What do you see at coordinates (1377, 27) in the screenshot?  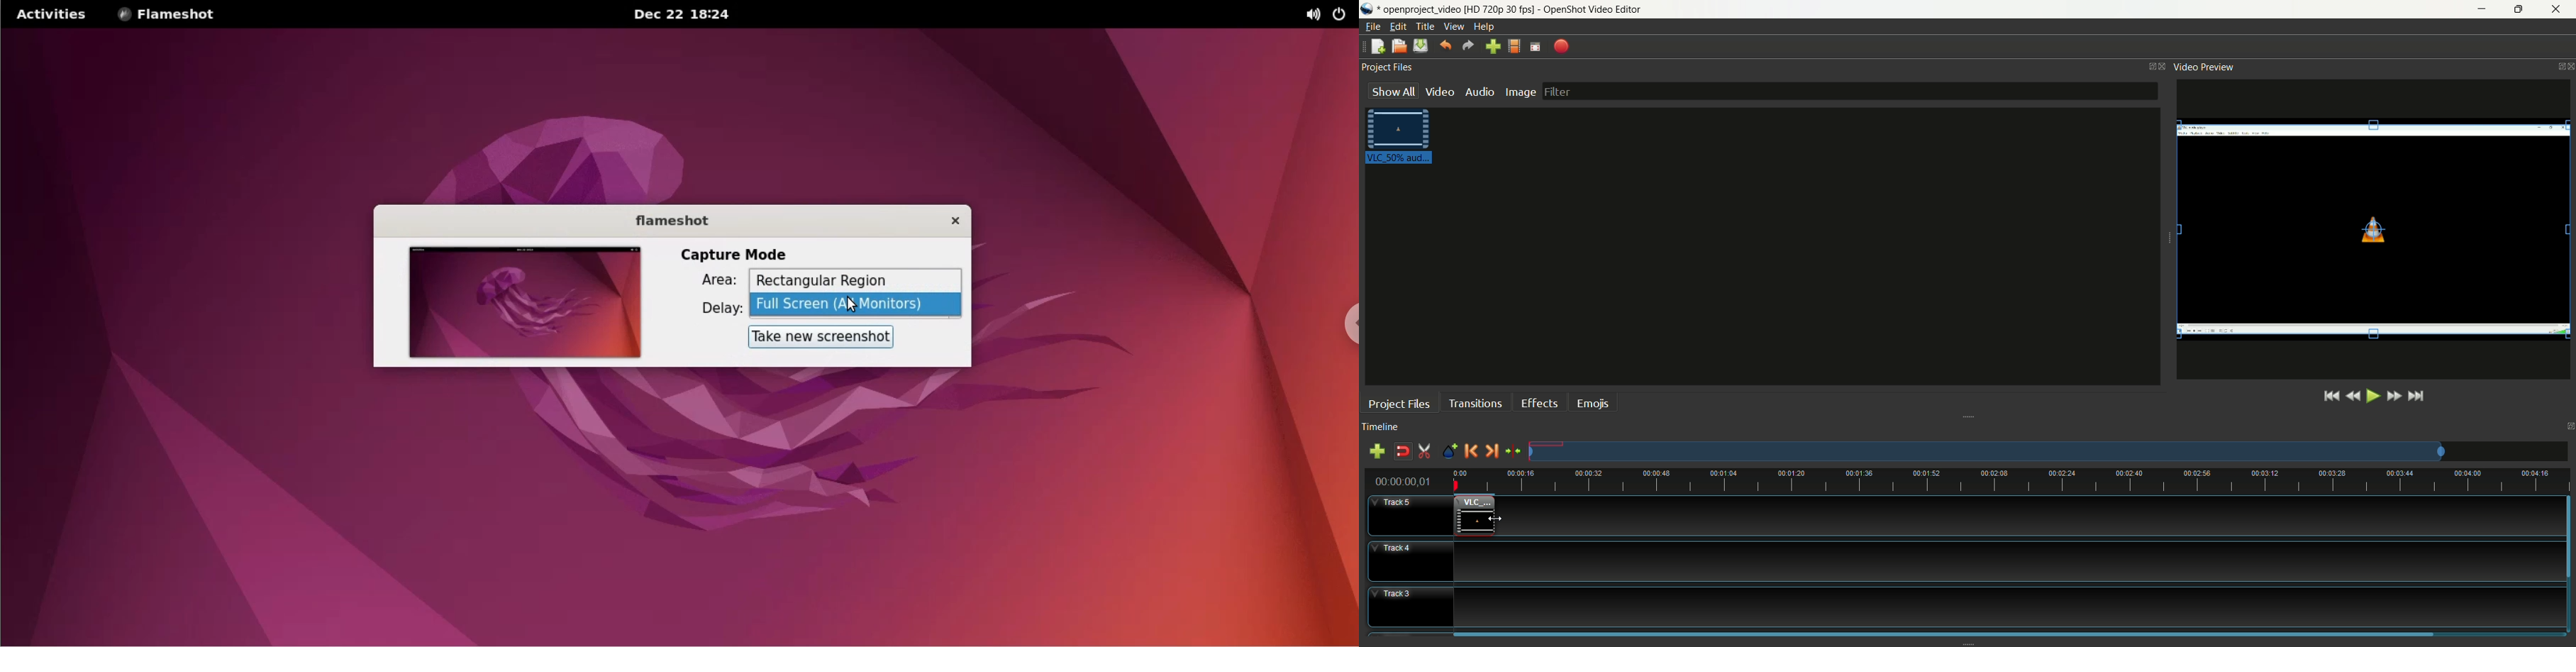 I see `file` at bounding box center [1377, 27].